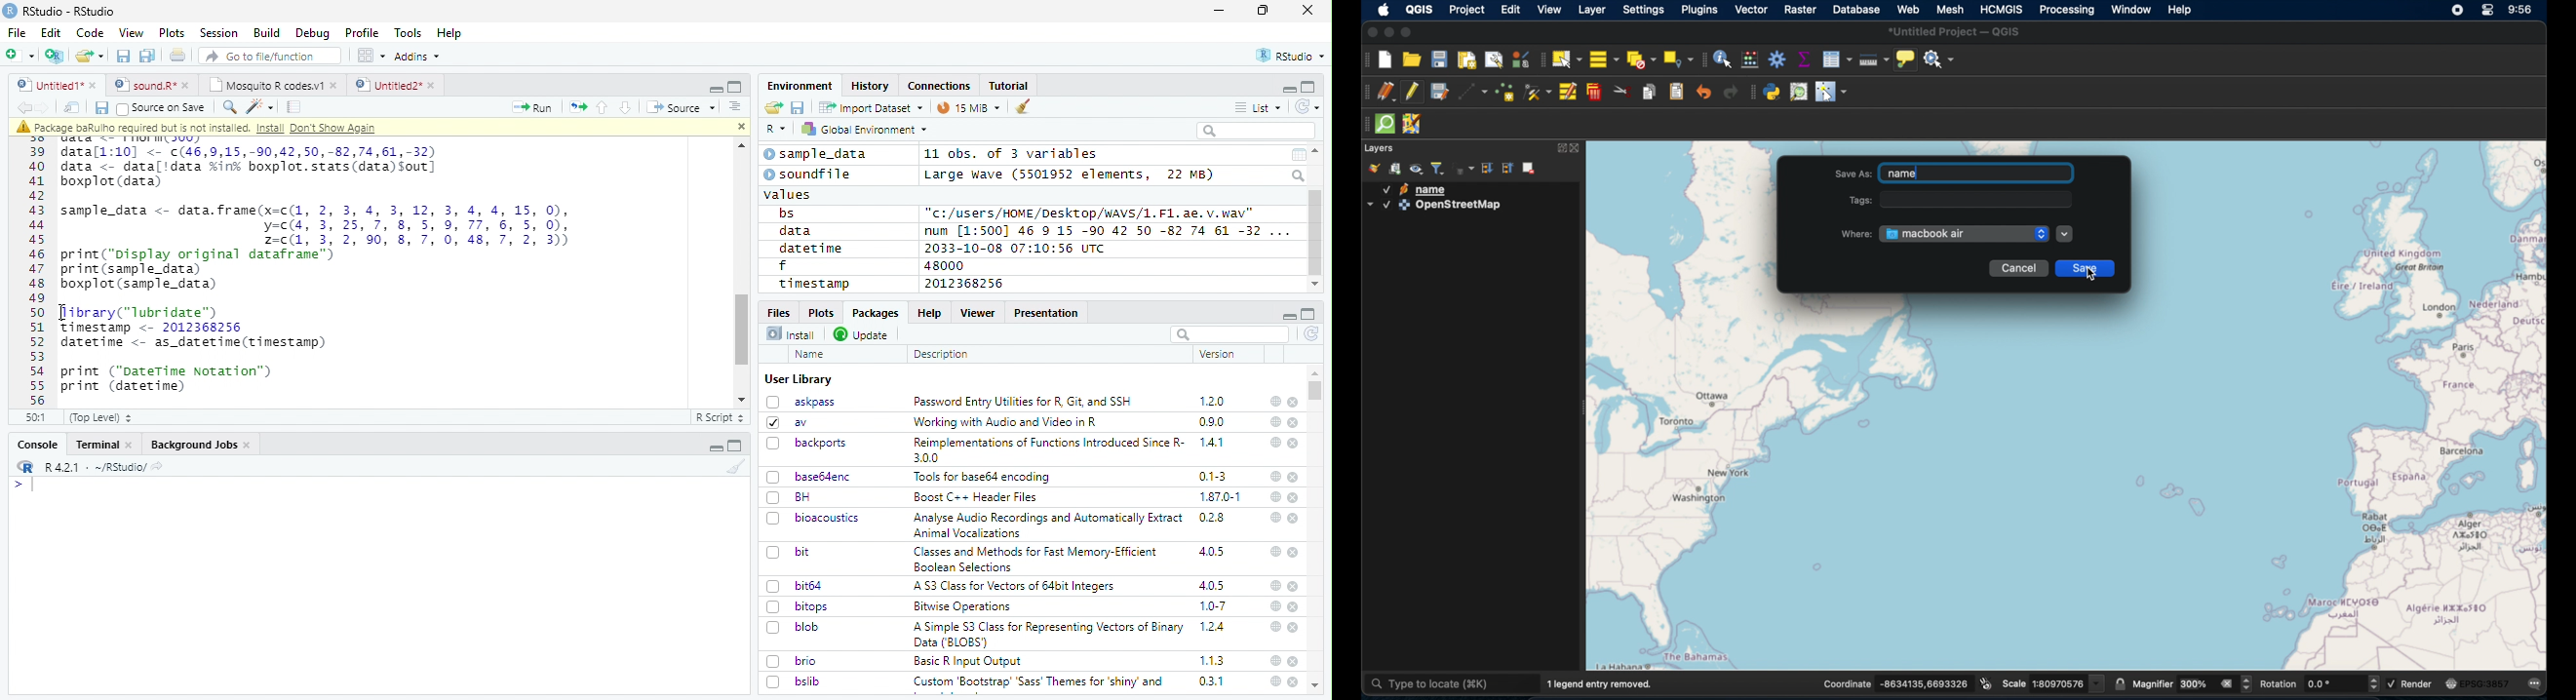 This screenshot has width=2576, height=700. What do you see at coordinates (56, 86) in the screenshot?
I see `Untitled1*` at bounding box center [56, 86].